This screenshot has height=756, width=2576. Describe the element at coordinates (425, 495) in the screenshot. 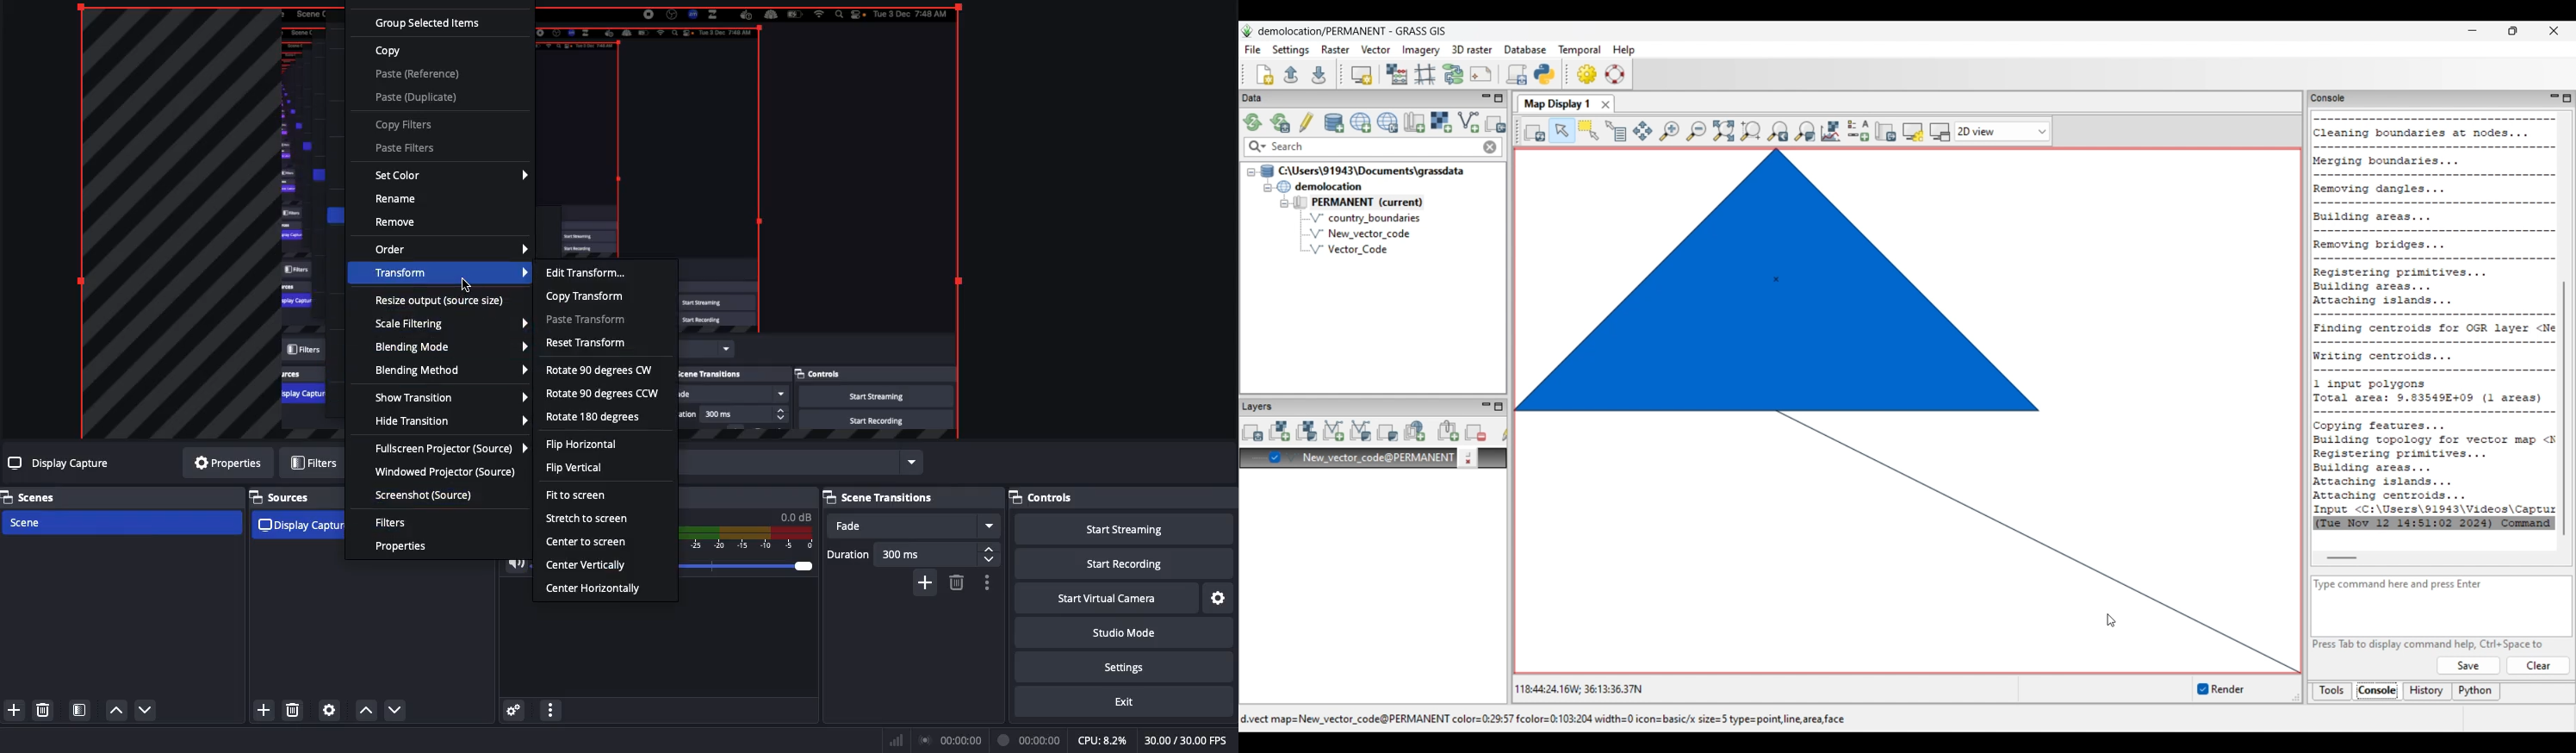

I see `Screenshot` at that location.